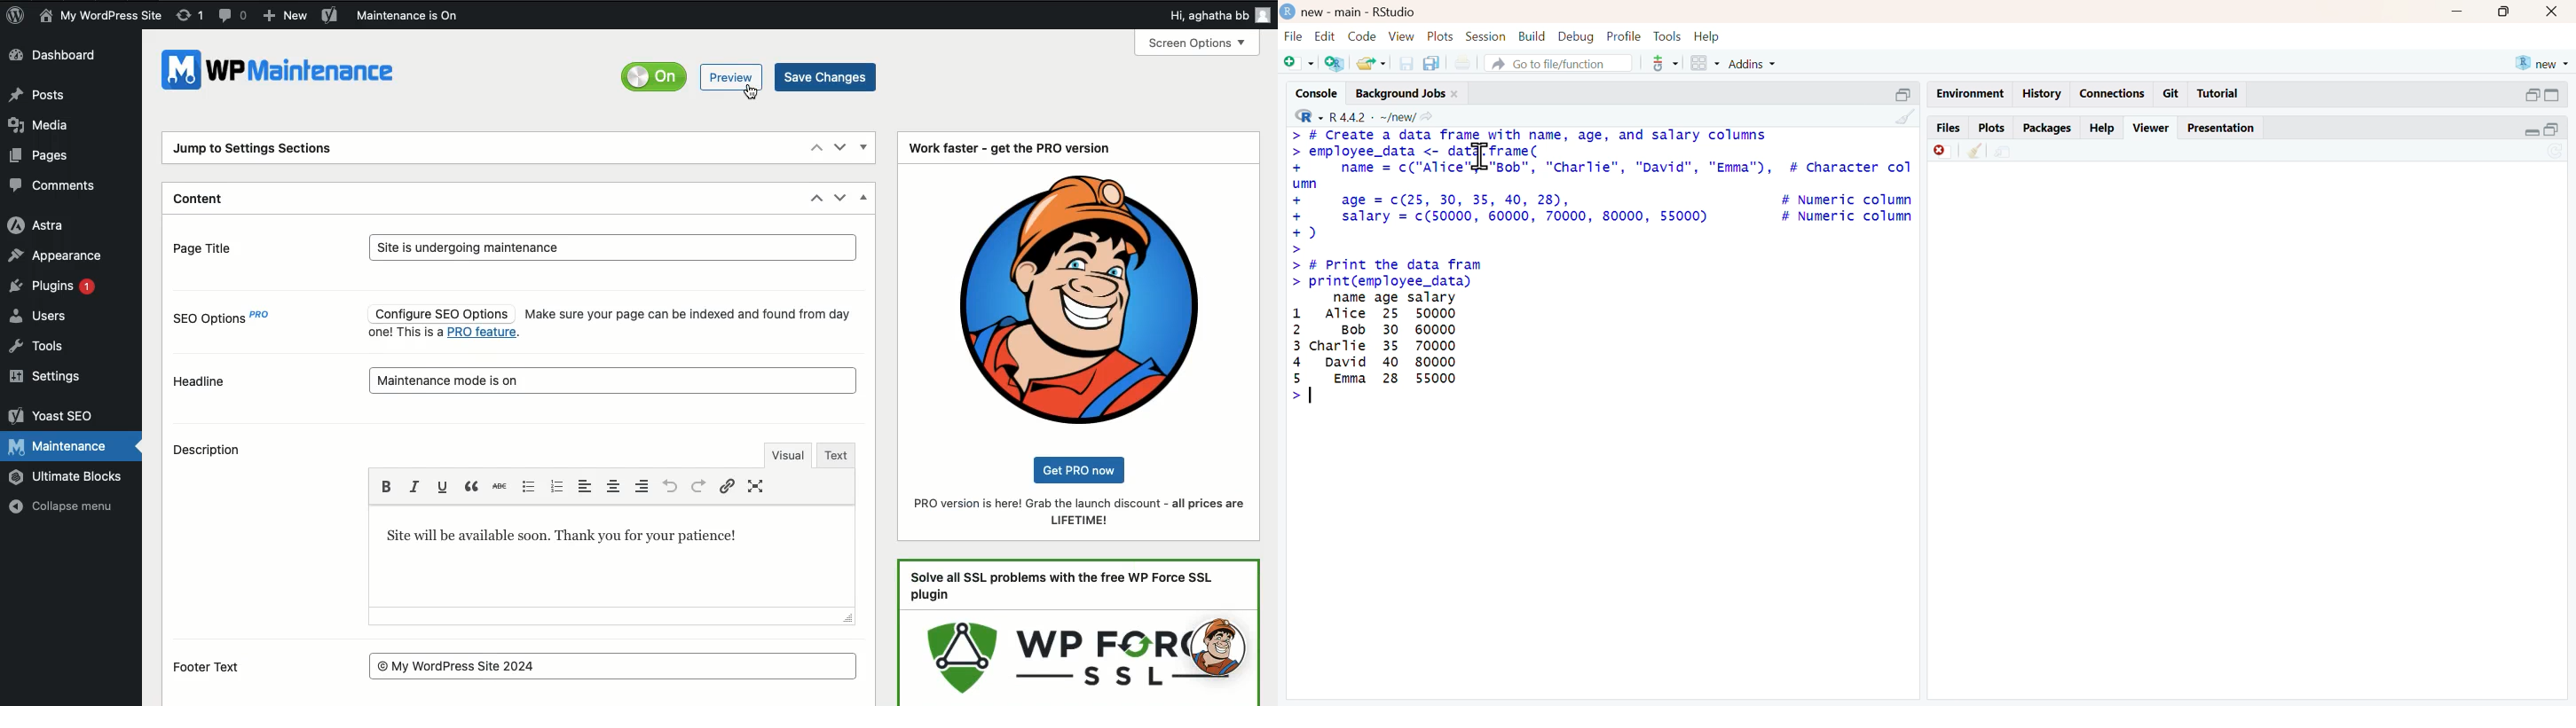 This screenshot has height=728, width=2576. I want to click on Name, so click(102, 15).